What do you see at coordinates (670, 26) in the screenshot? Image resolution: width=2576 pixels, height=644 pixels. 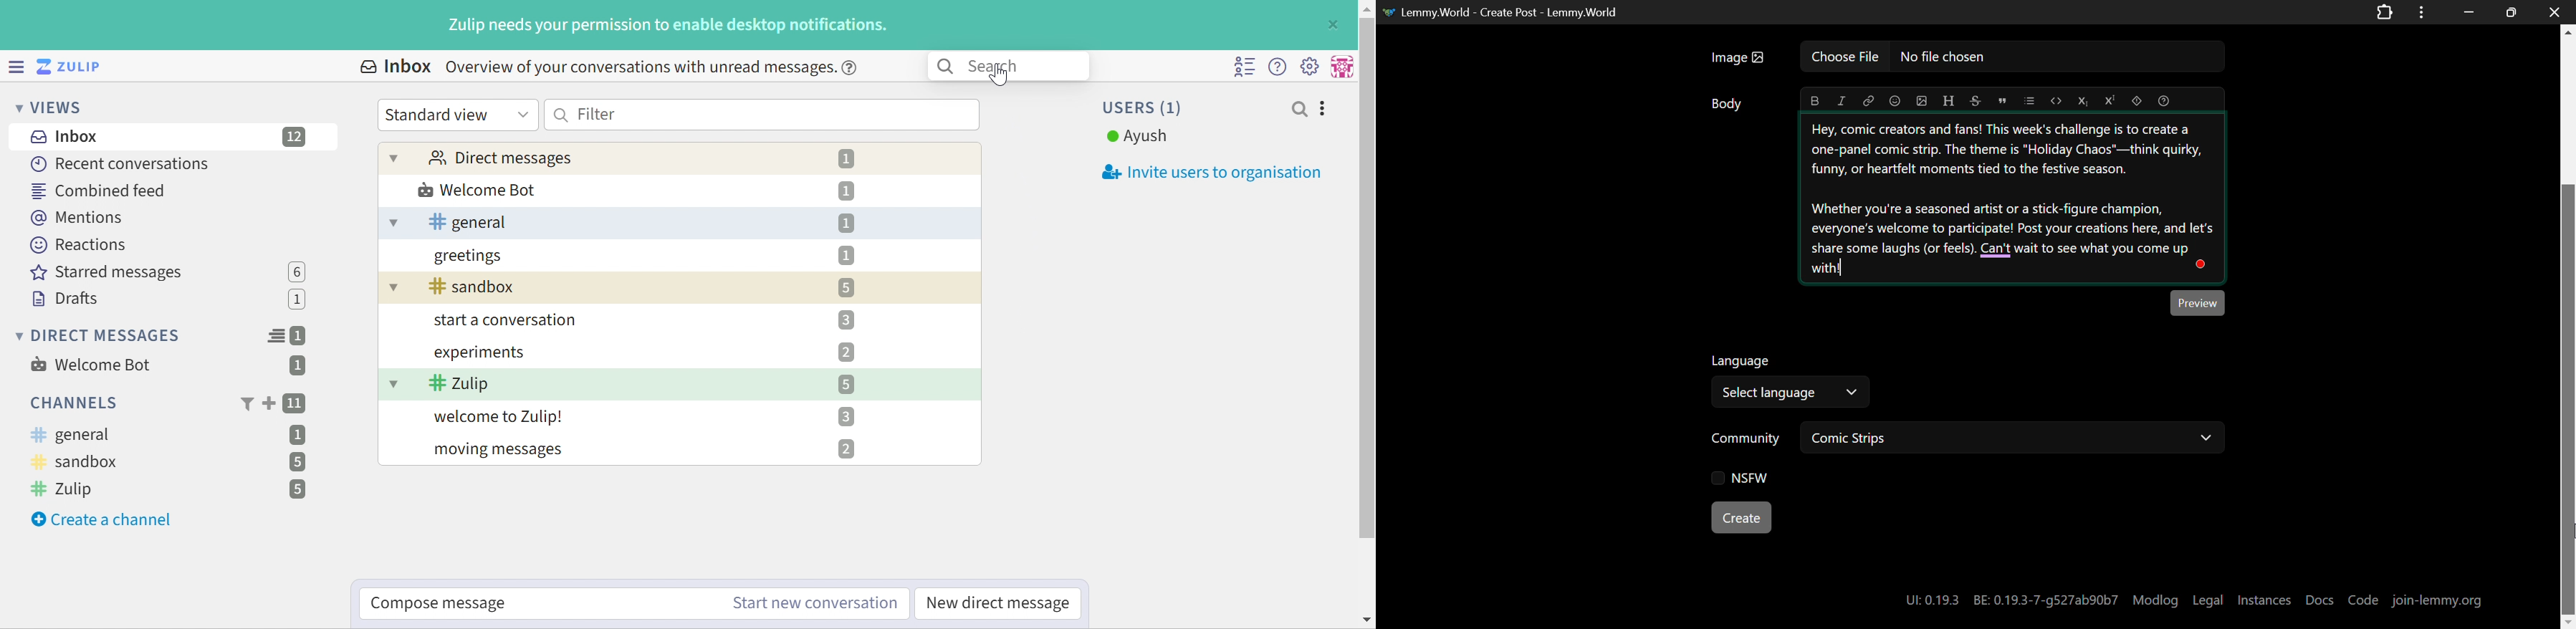 I see `Zulip needs your permission to enable desktop notifications.` at bounding box center [670, 26].